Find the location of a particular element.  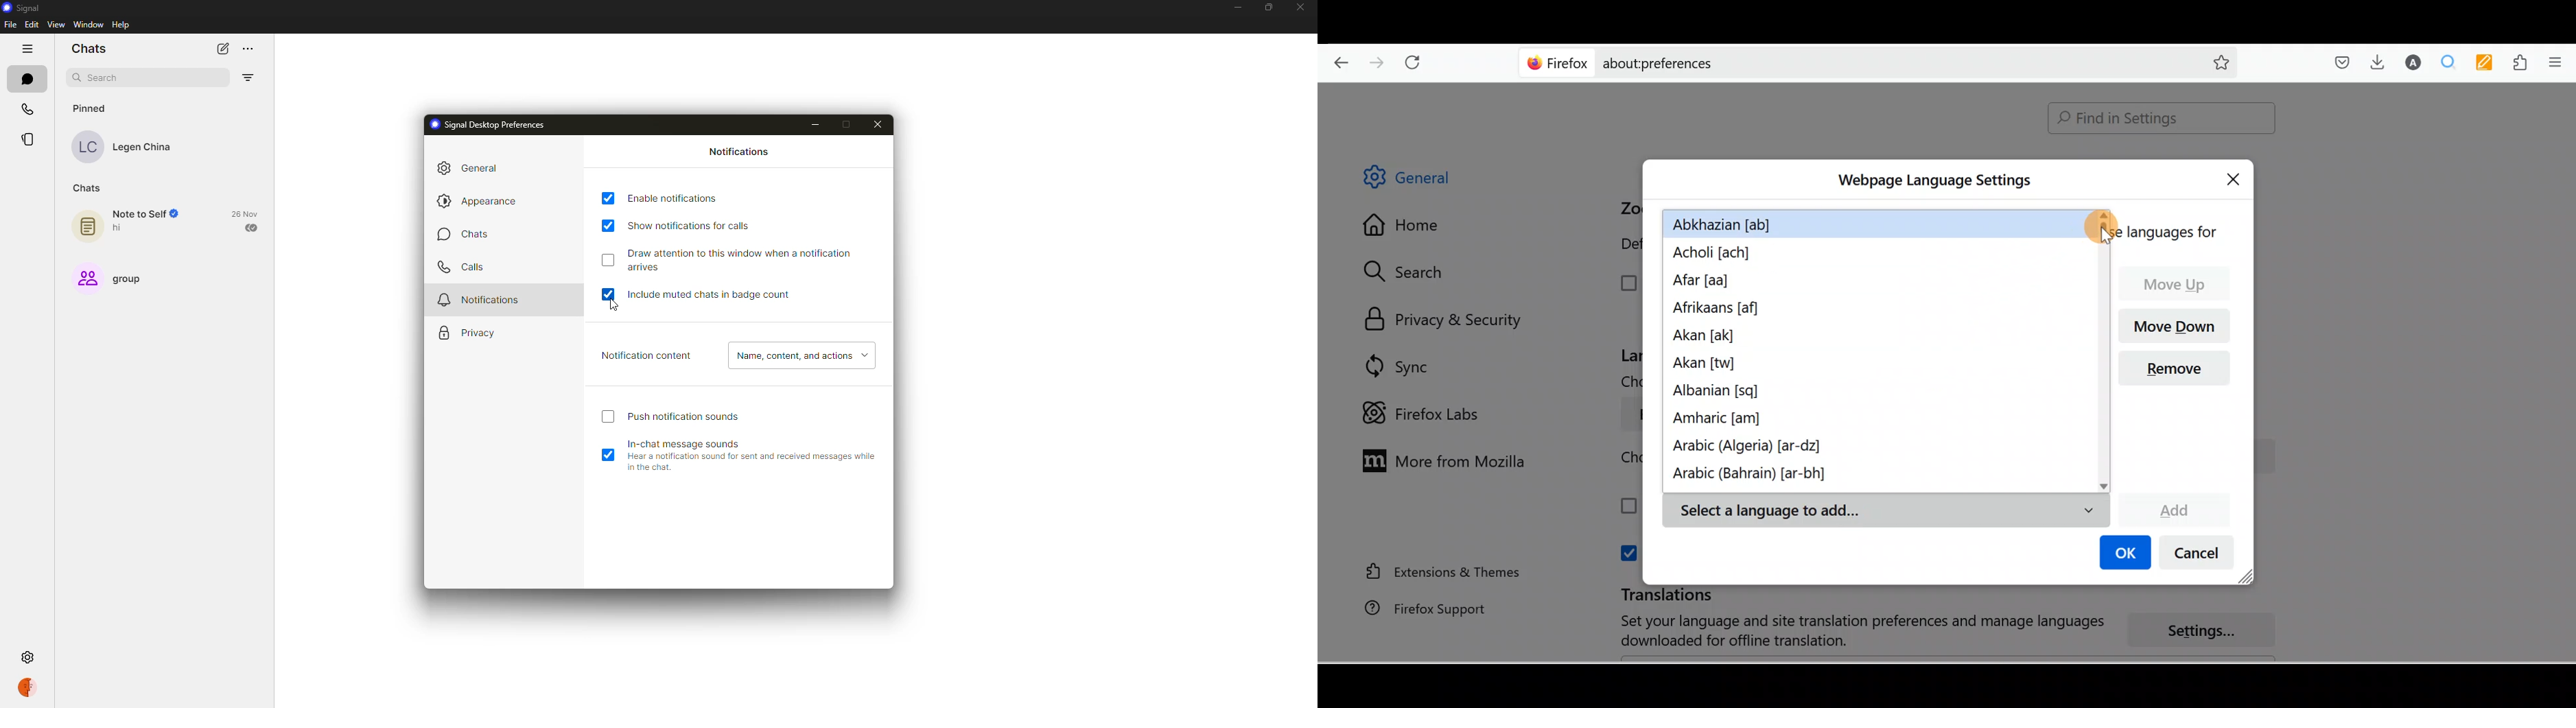

sent is located at coordinates (252, 228).